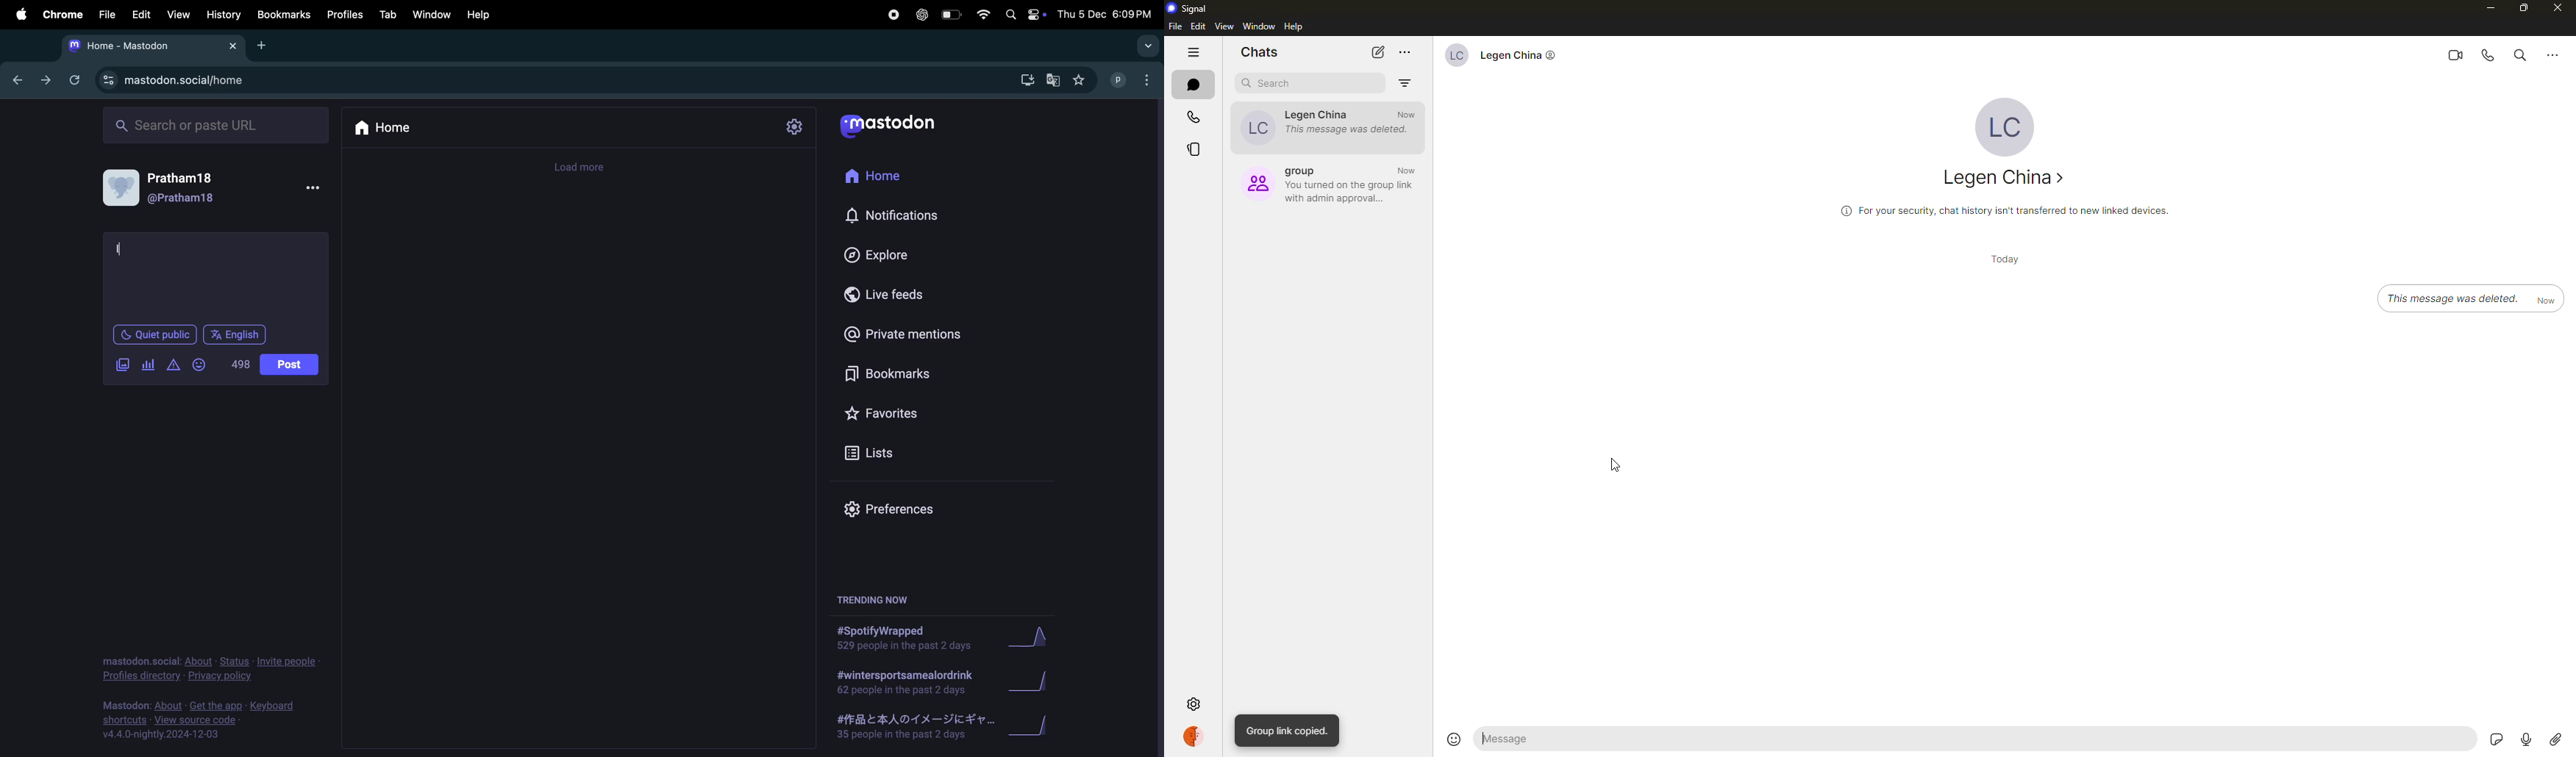  Describe the element at coordinates (1174, 26) in the screenshot. I see `file` at that location.